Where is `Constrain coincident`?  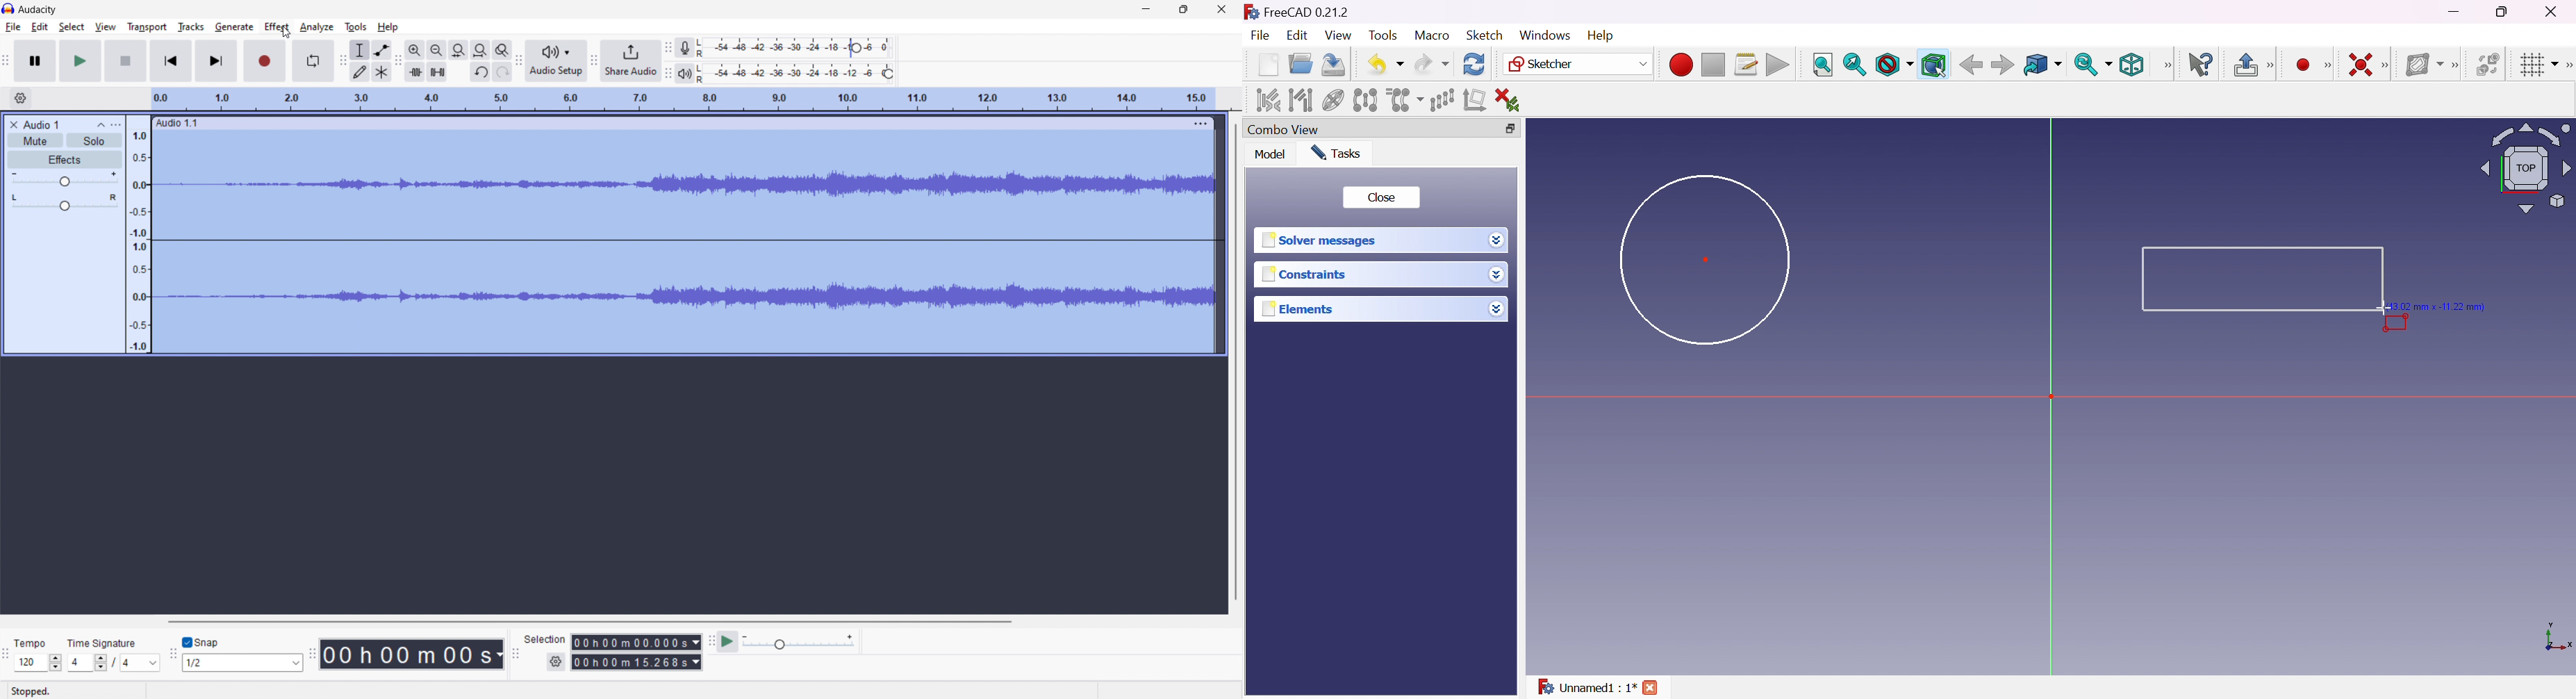 Constrain coincident is located at coordinates (2359, 65).